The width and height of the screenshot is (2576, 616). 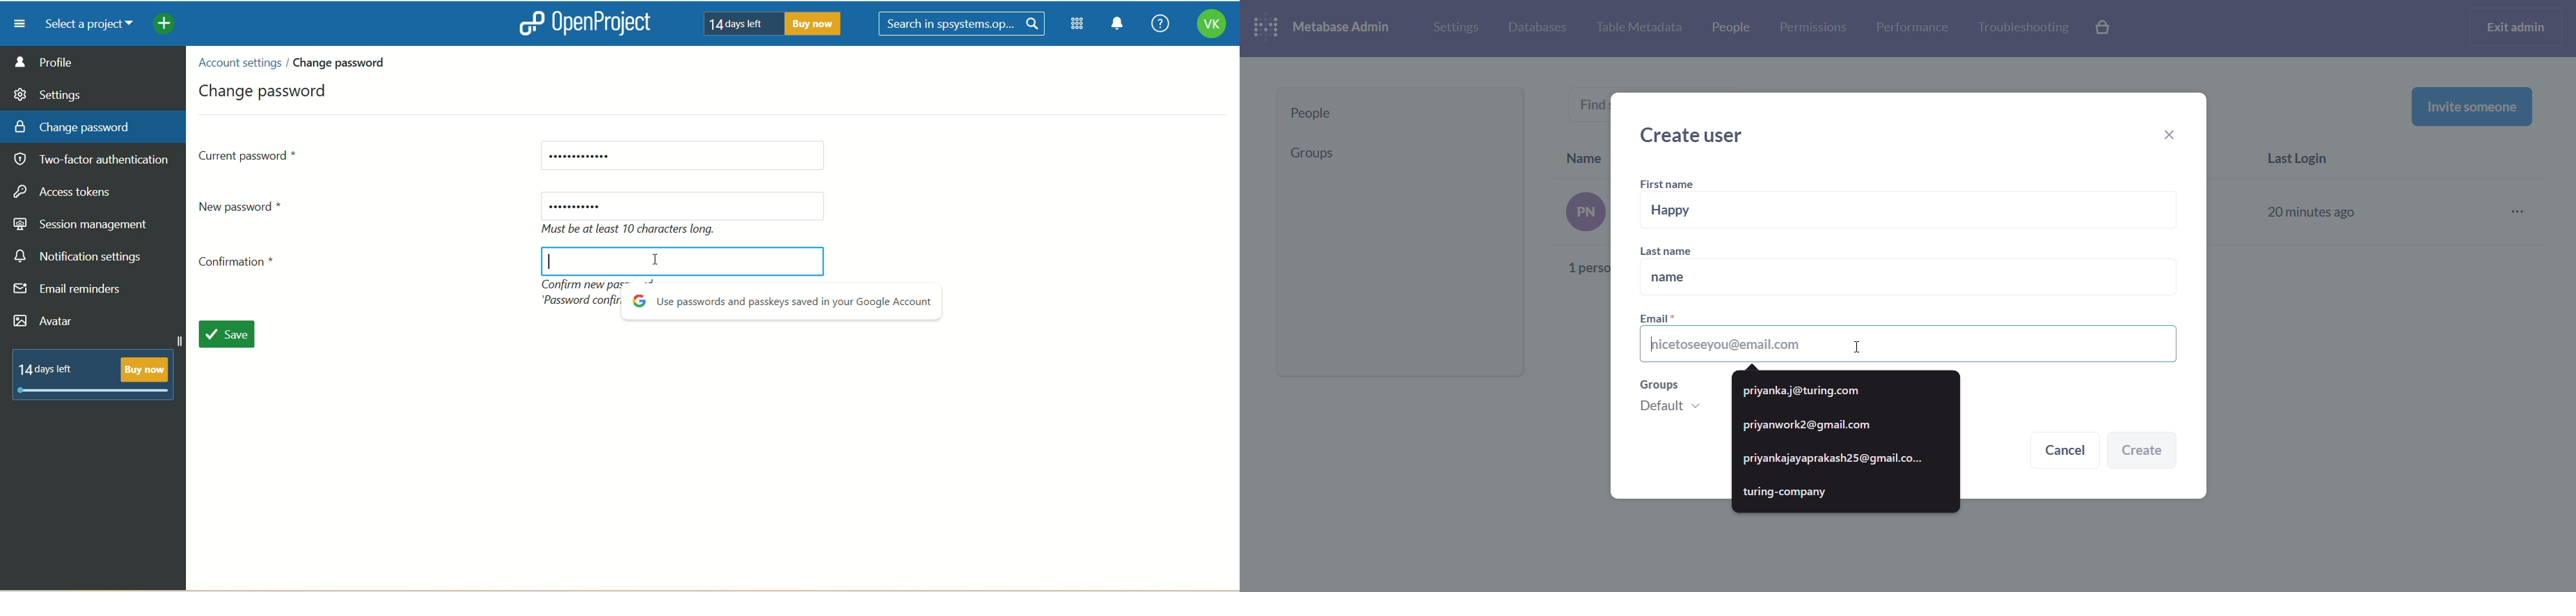 What do you see at coordinates (2065, 452) in the screenshot?
I see `cancel` at bounding box center [2065, 452].